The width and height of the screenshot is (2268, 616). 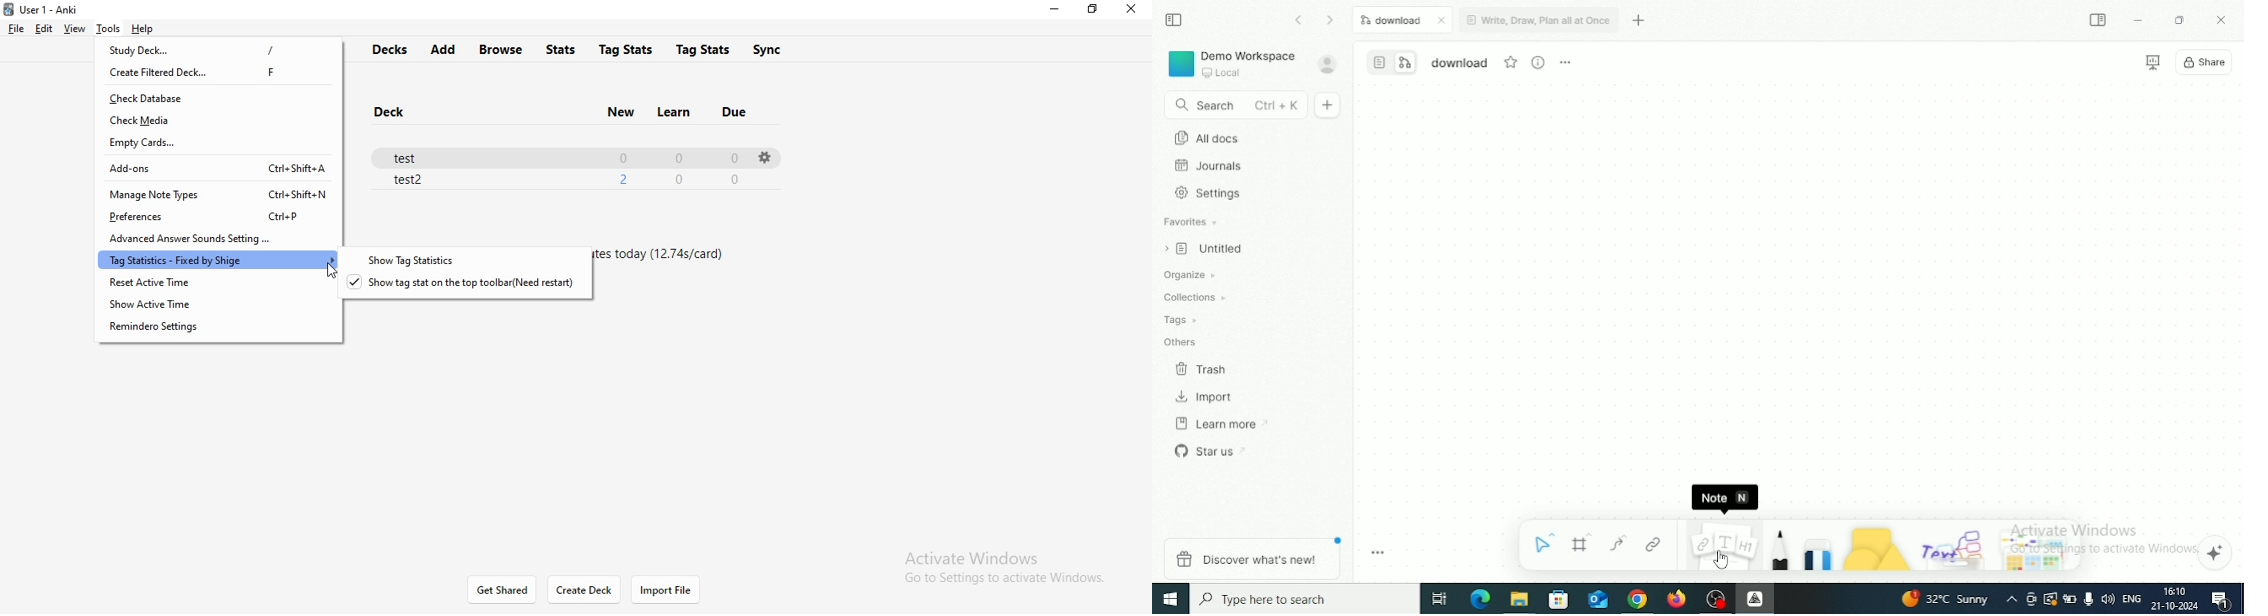 I want to click on file, so click(x=17, y=27).